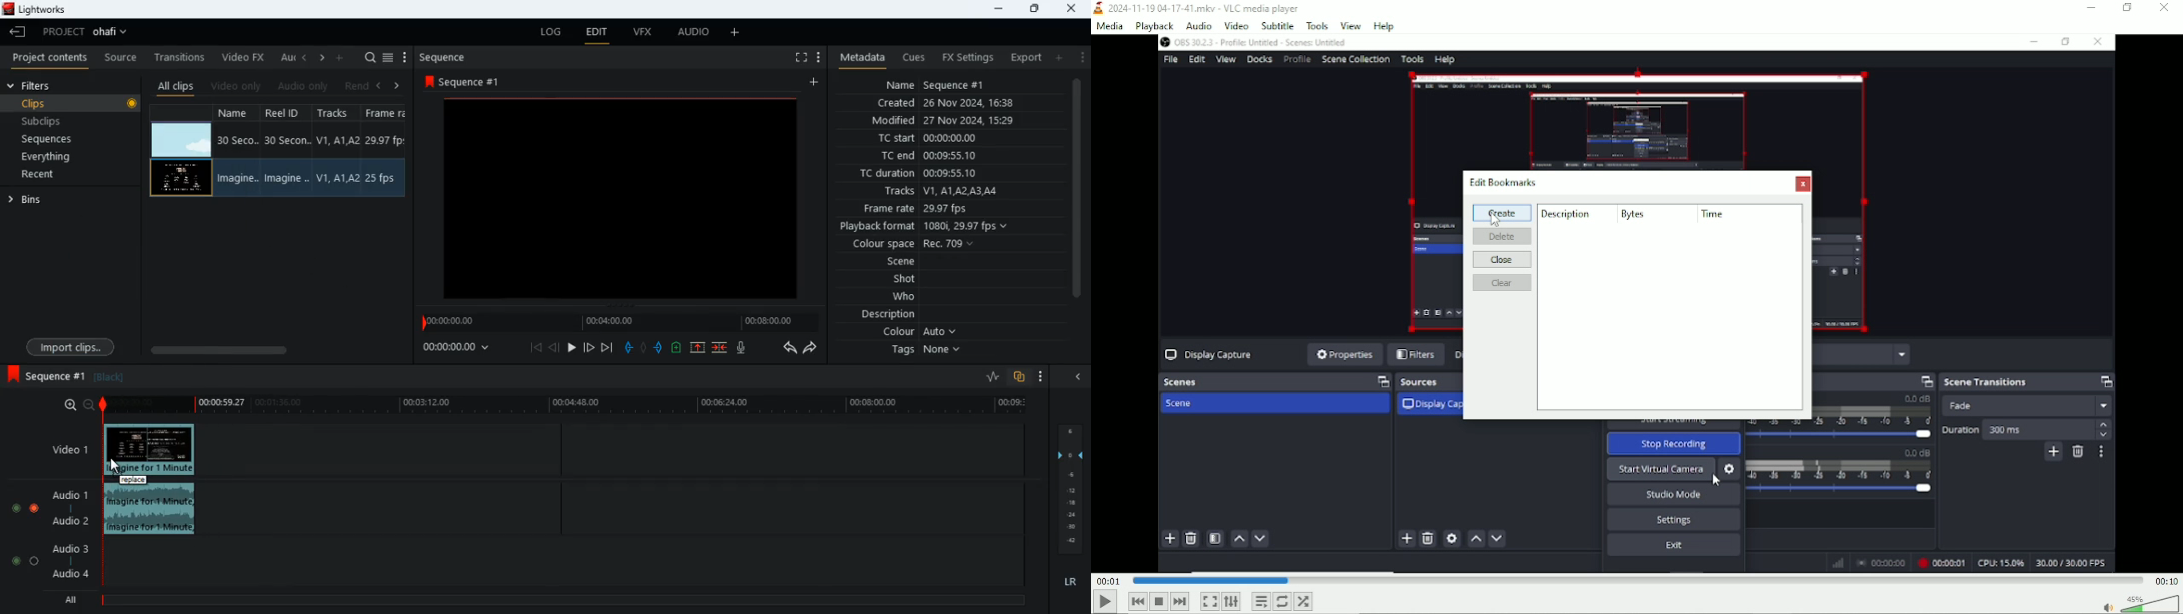 This screenshot has width=2184, height=616. What do you see at coordinates (1304, 601) in the screenshot?
I see `random` at bounding box center [1304, 601].